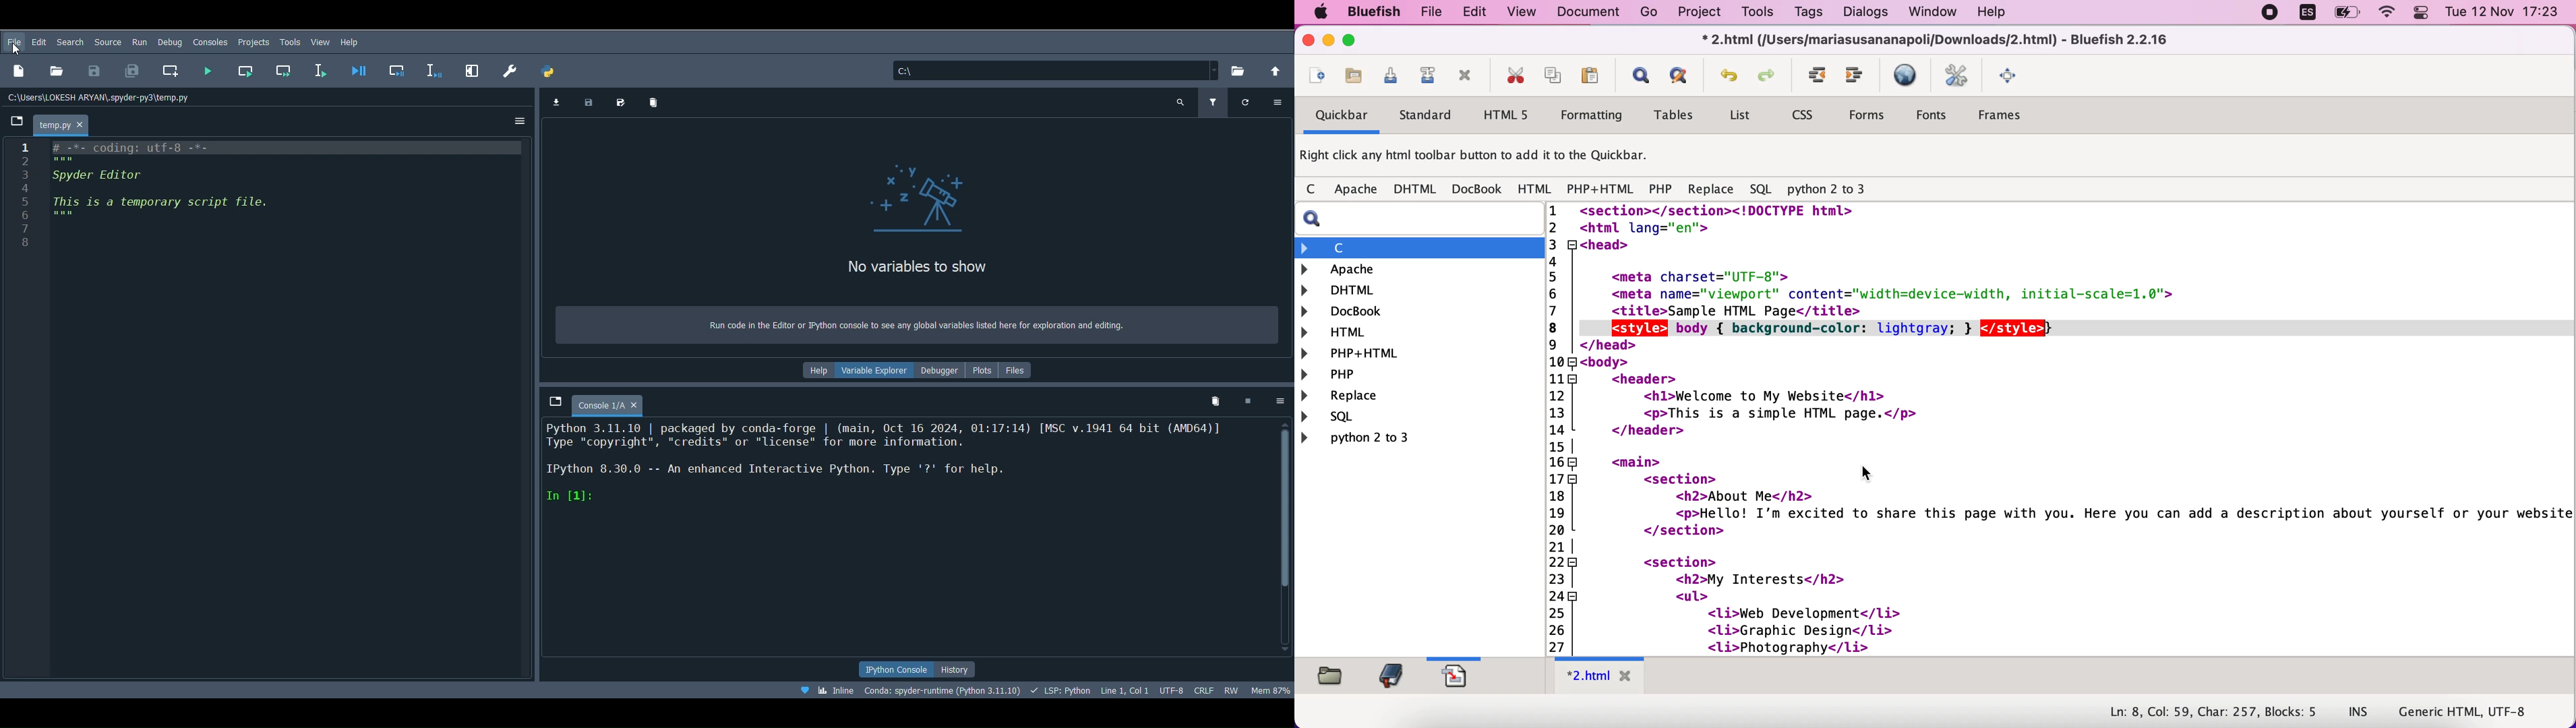 The width and height of the screenshot is (2576, 728). Describe the element at coordinates (1742, 117) in the screenshot. I see `list` at that location.